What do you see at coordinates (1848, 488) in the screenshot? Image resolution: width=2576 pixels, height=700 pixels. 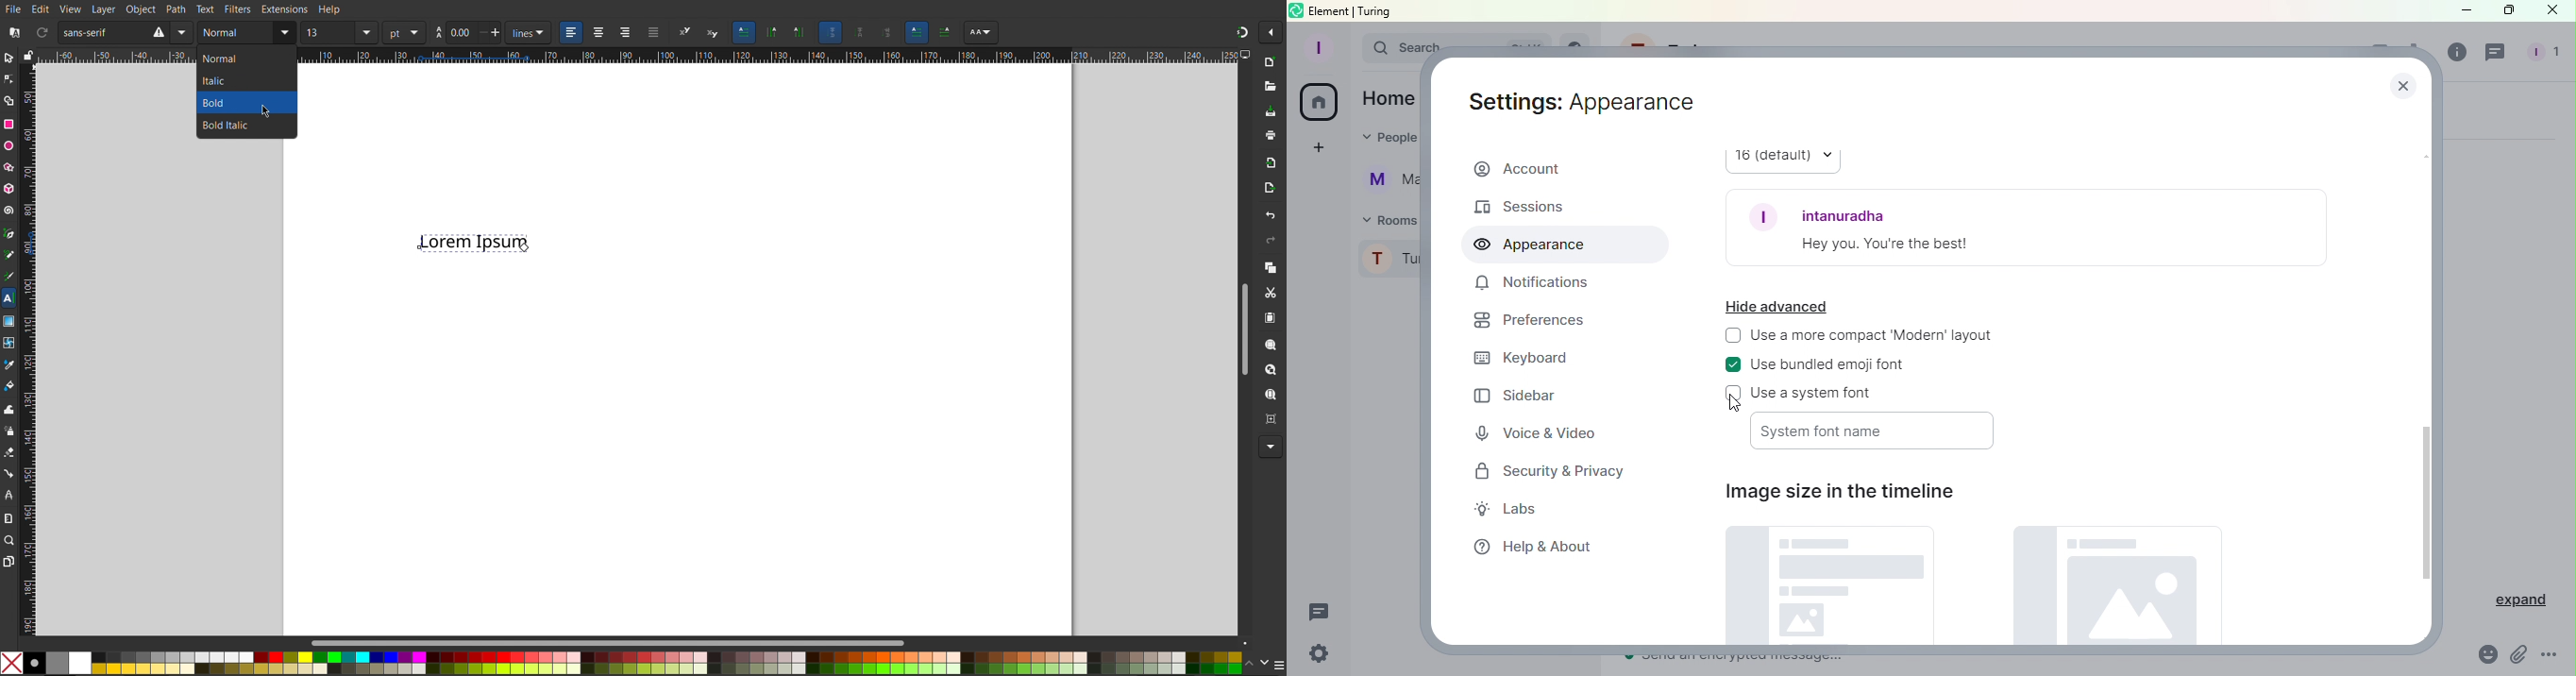 I see `Image size in the timeline` at bounding box center [1848, 488].